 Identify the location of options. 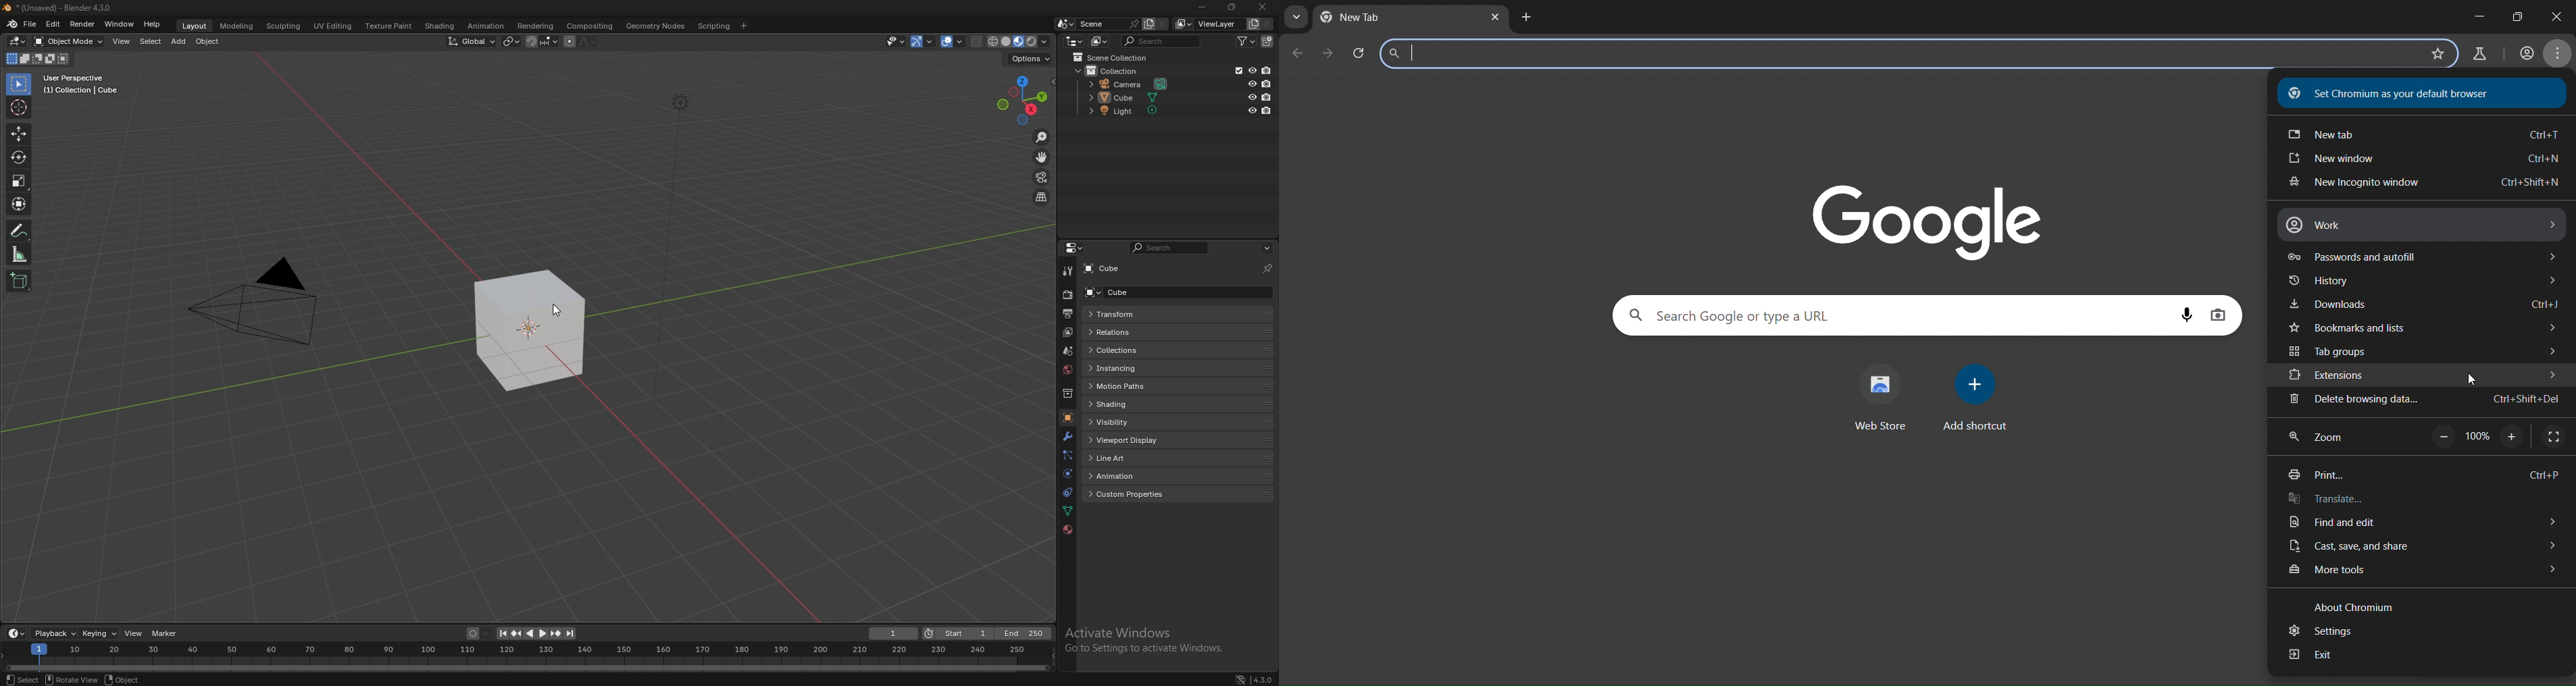
(1032, 59).